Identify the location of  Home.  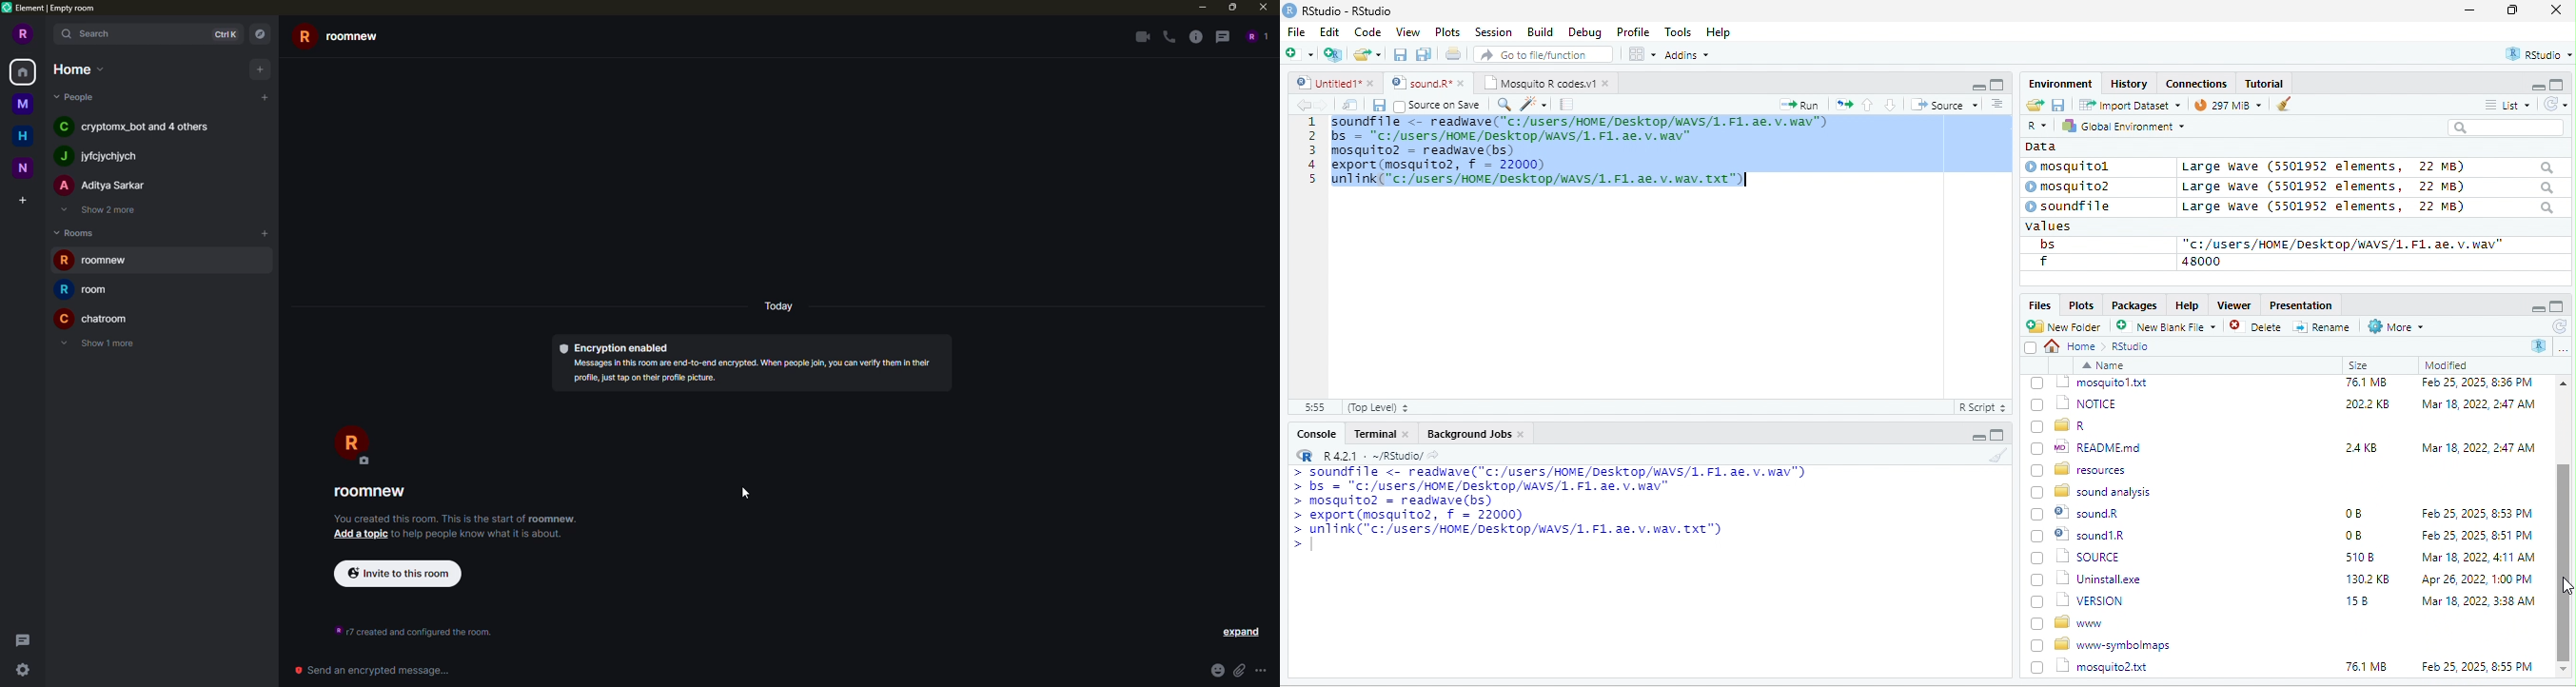
(2075, 345).